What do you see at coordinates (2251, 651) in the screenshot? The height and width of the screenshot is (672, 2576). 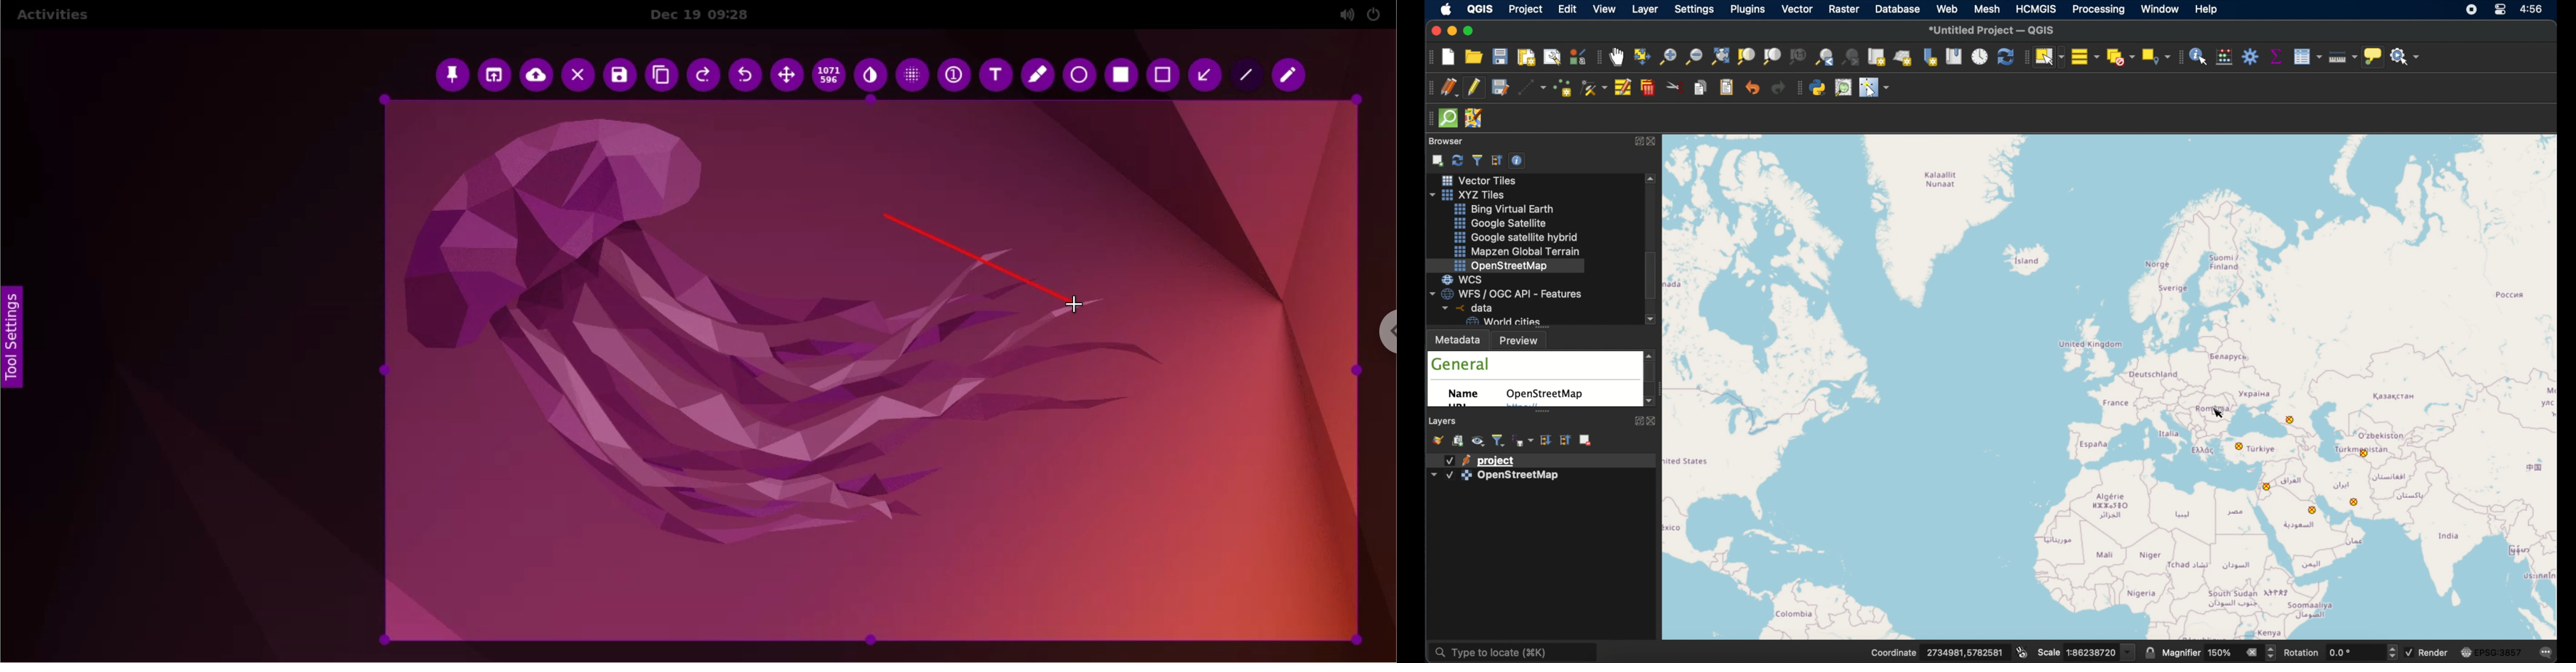 I see `clear value` at bounding box center [2251, 651].